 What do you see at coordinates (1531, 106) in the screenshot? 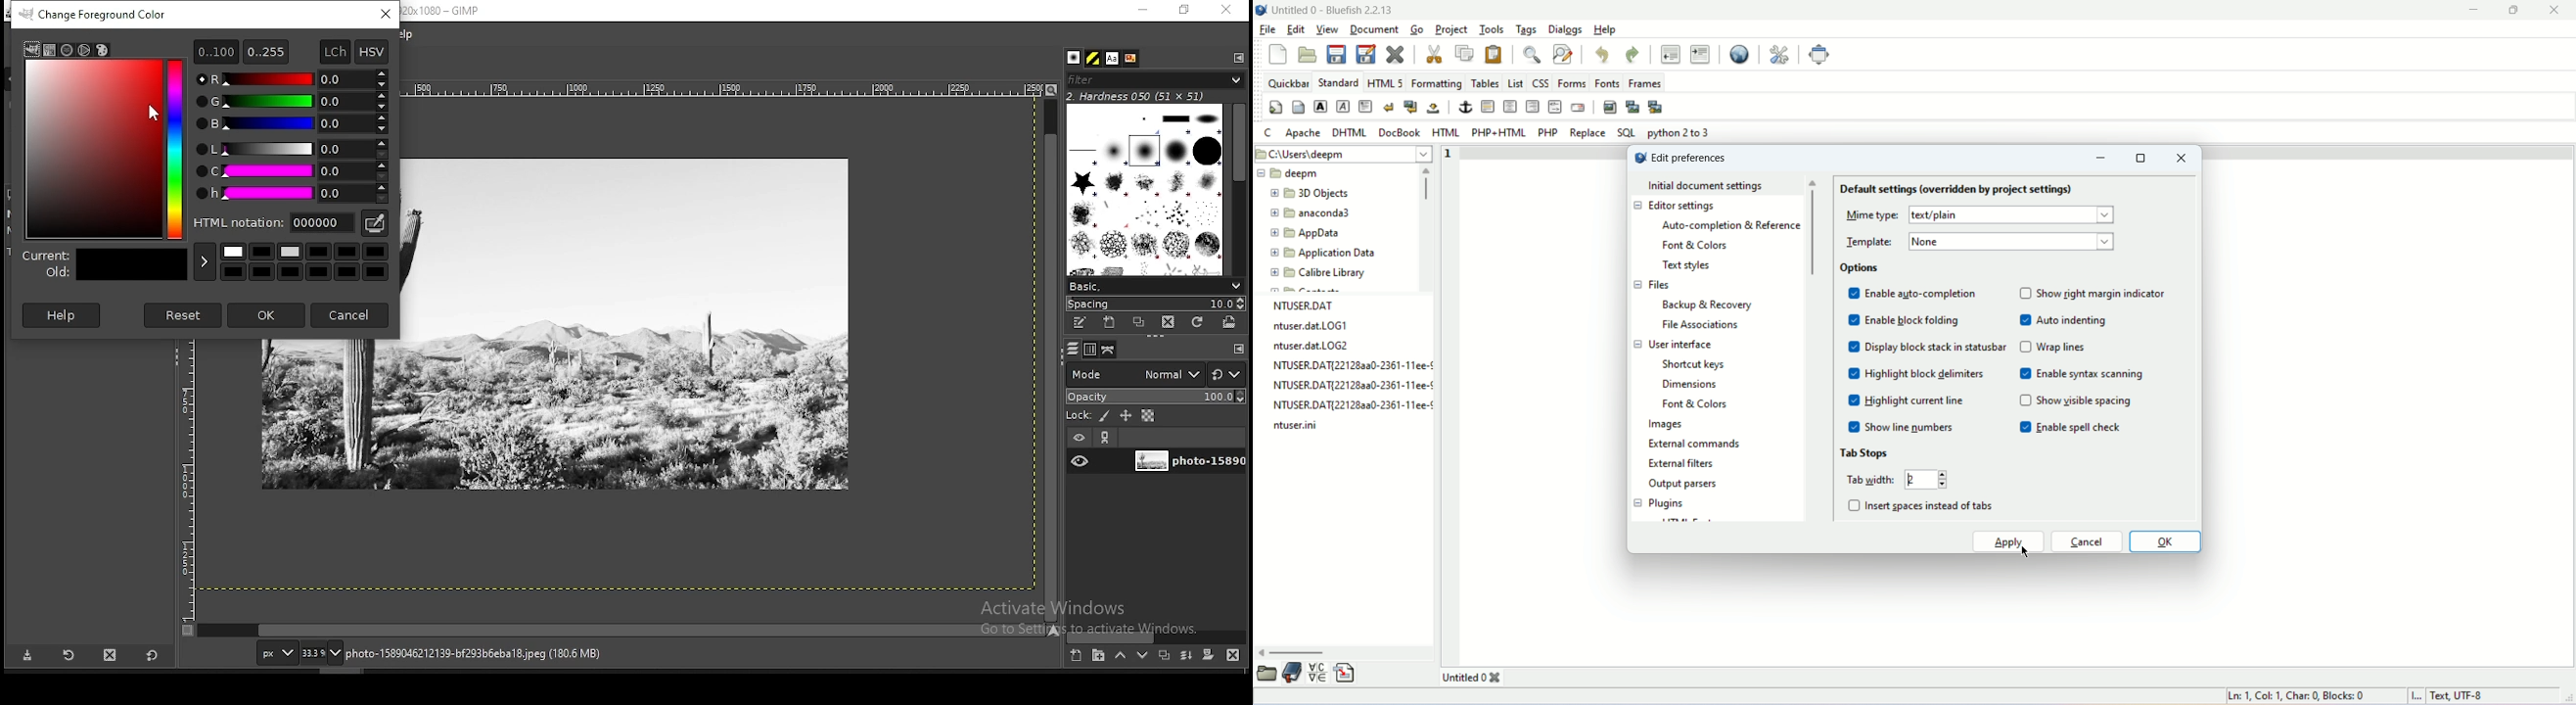
I see `right justify` at bounding box center [1531, 106].